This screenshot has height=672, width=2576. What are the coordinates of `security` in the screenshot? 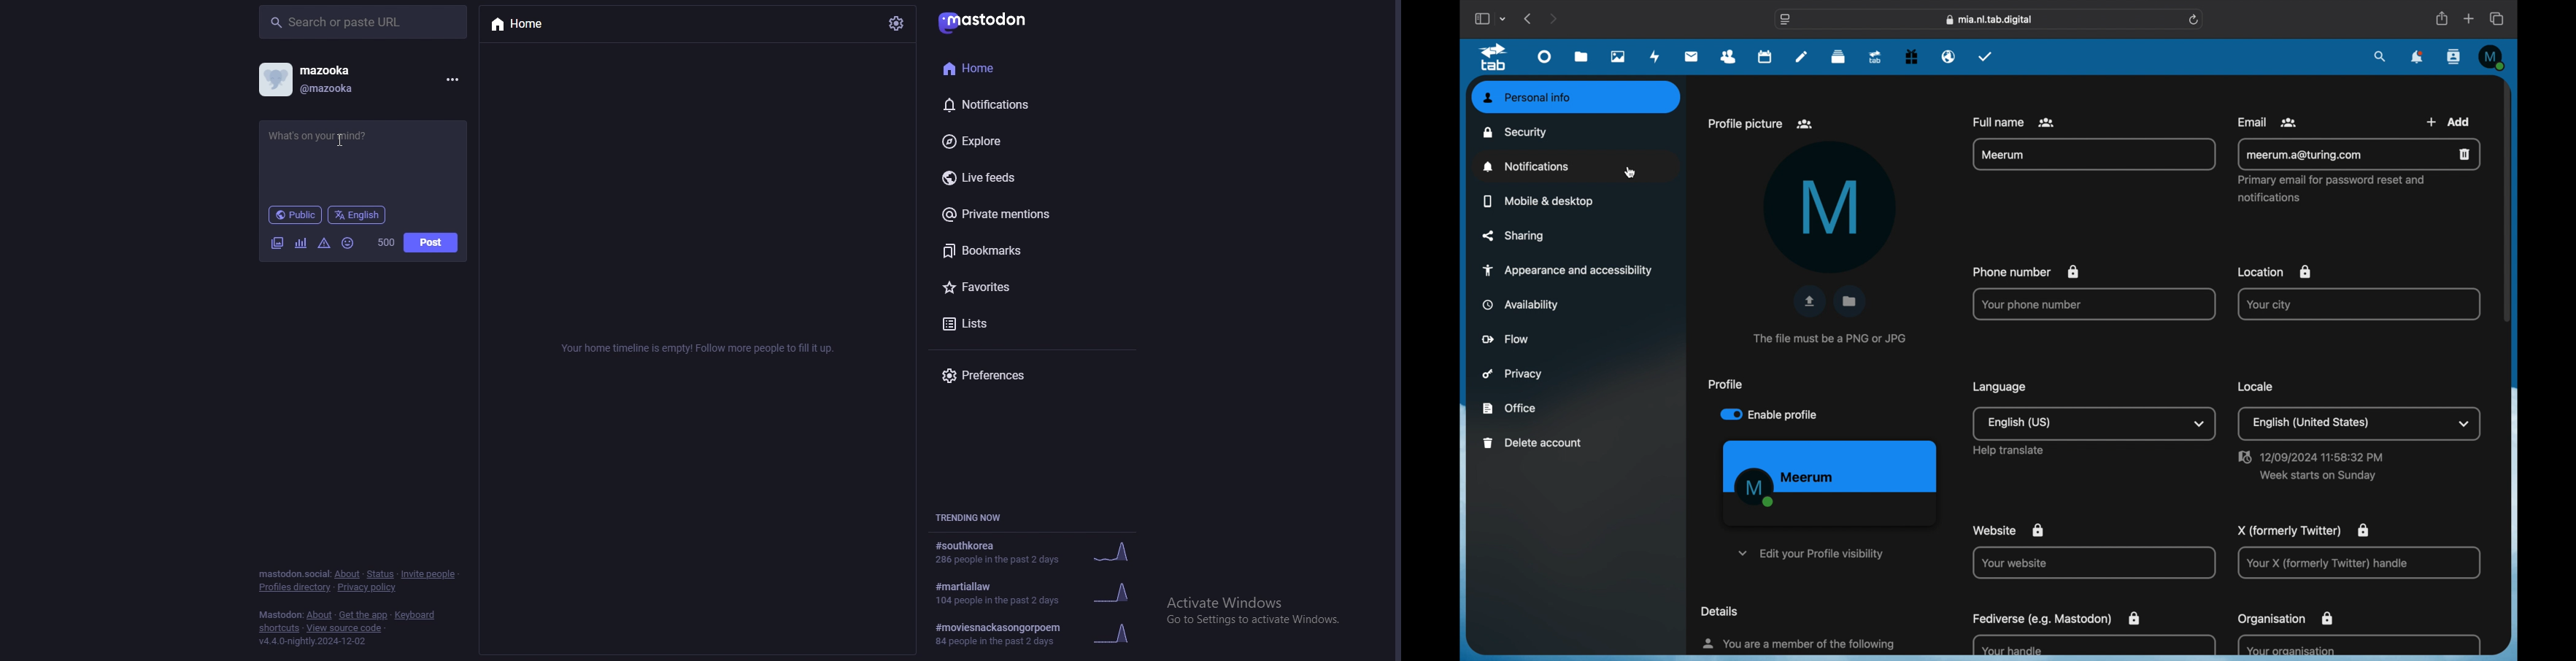 It's located at (1516, 133).